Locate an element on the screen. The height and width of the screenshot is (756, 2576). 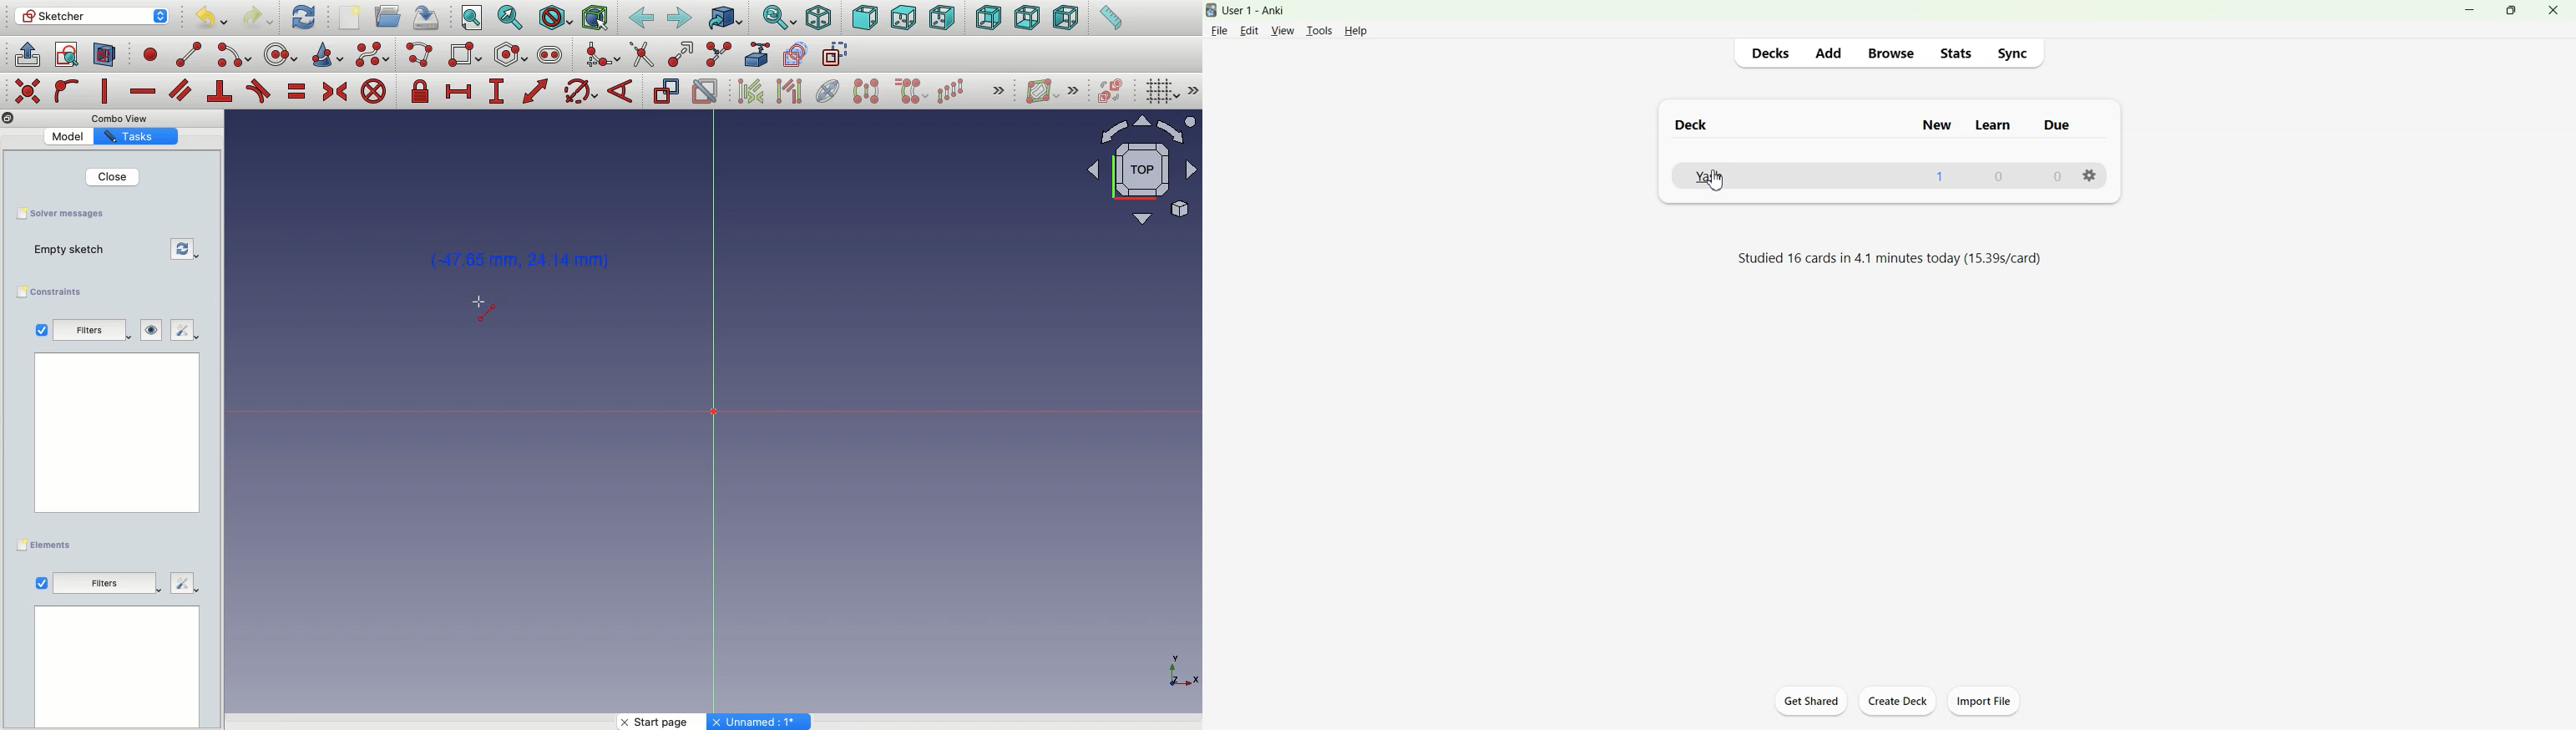
 is located at coordinates (124, 119).